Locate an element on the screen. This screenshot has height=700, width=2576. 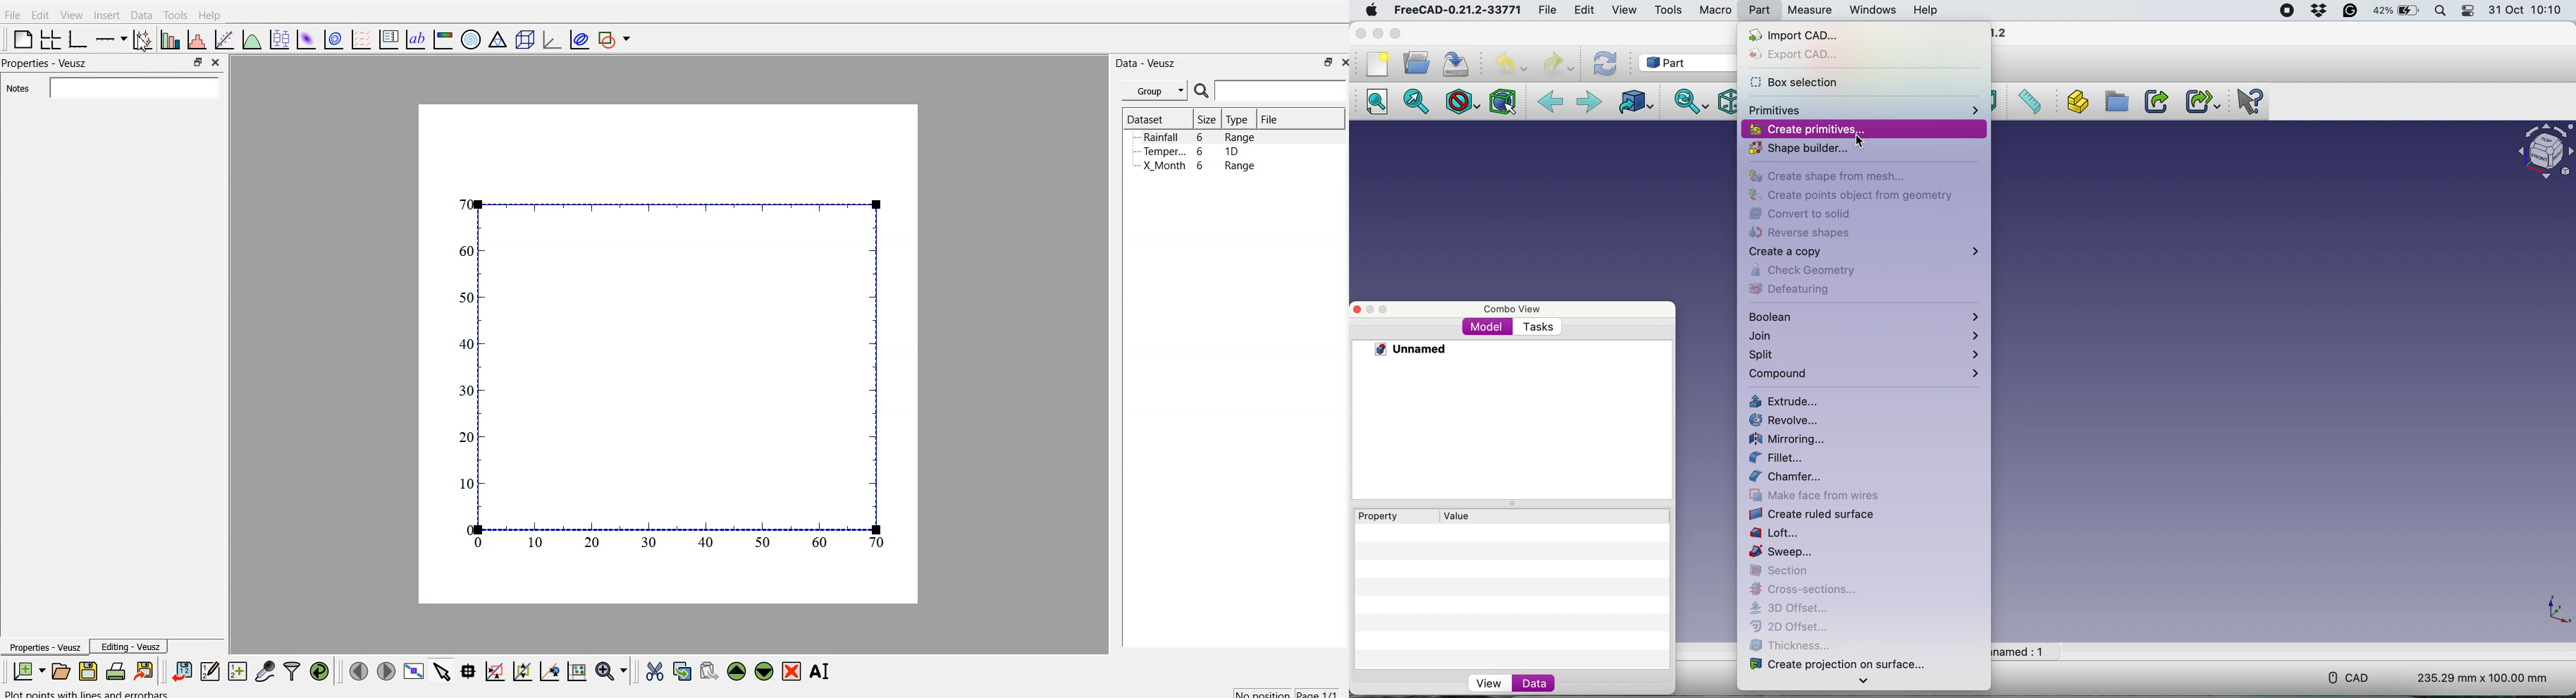
close is located at coordinates (218, 63).